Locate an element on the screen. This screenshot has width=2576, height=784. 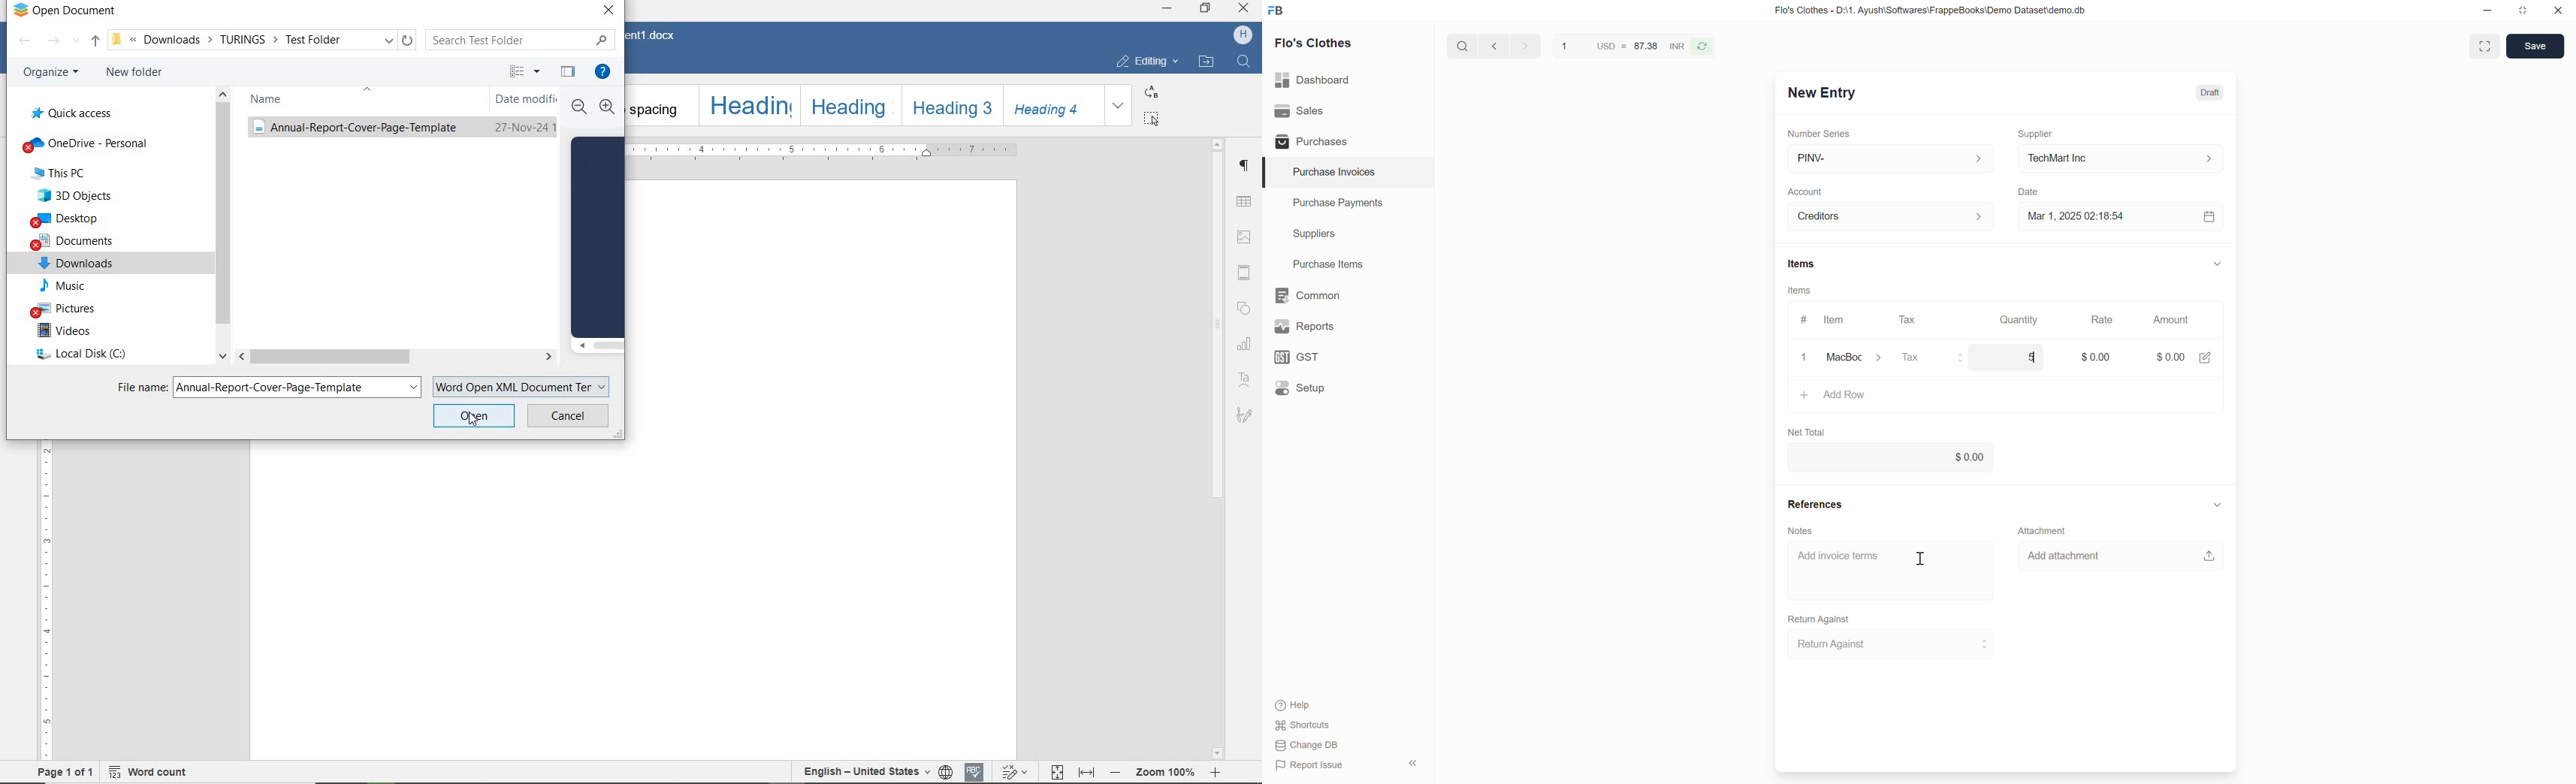
header & footer is located at coordinates (1244, 273).